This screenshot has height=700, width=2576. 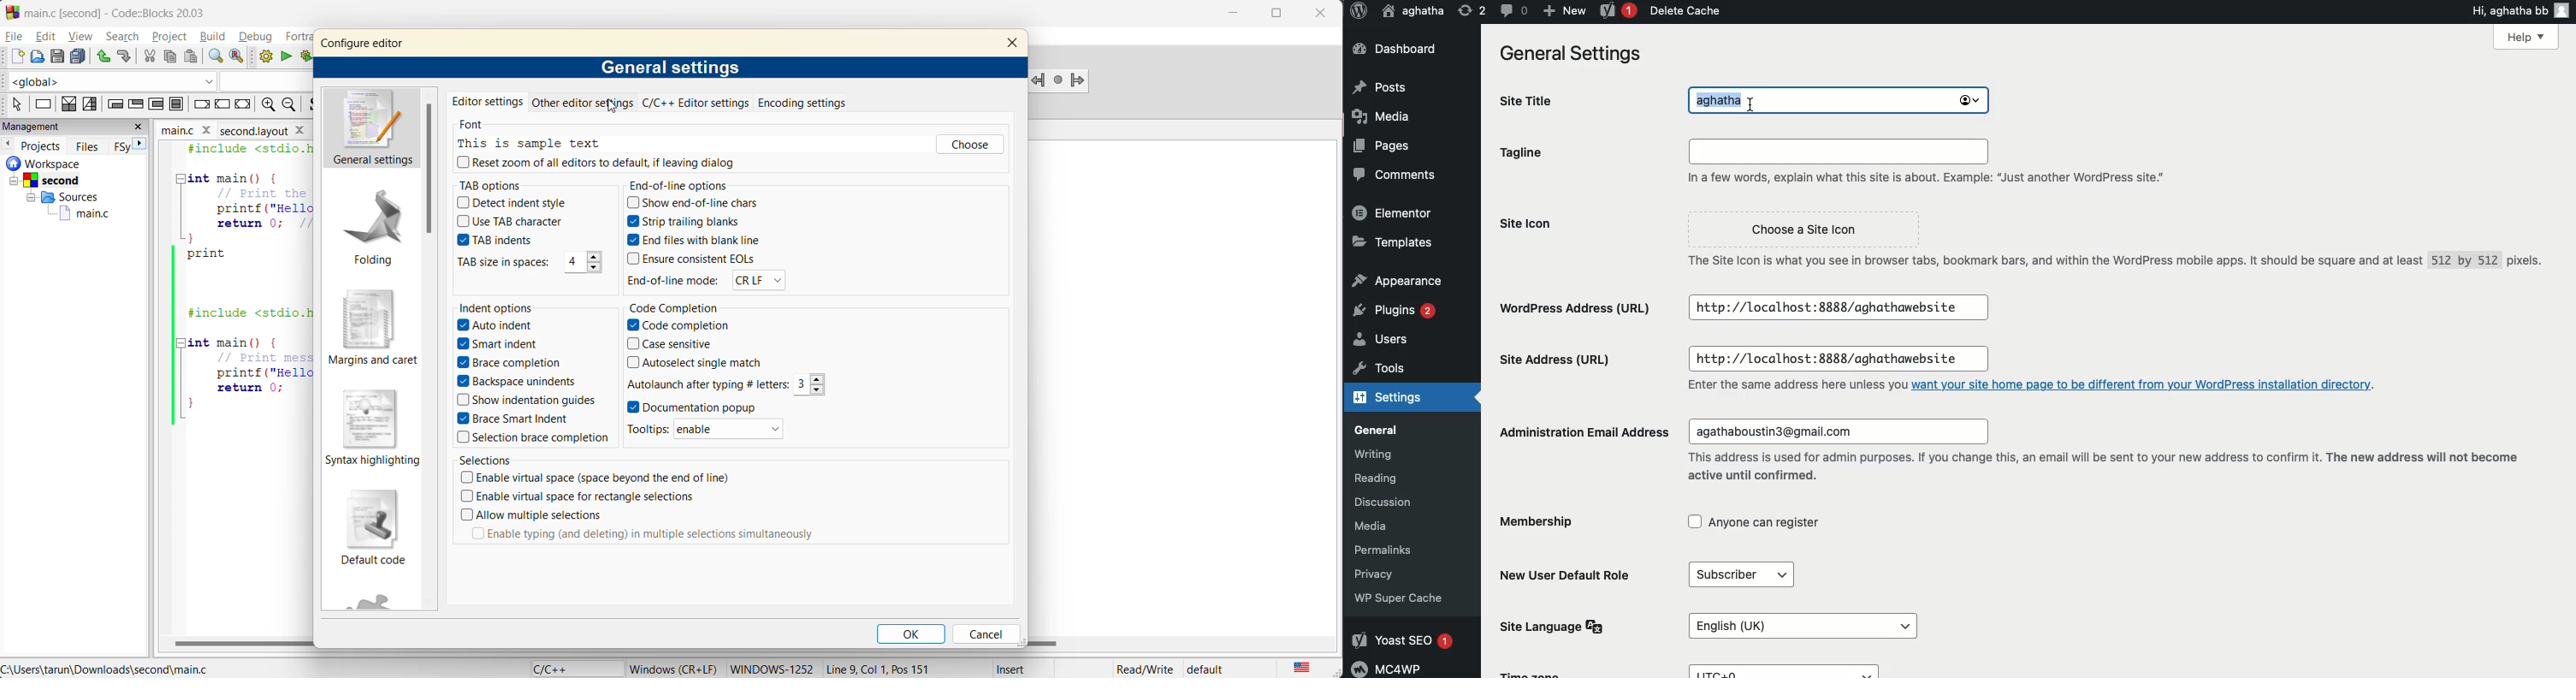 What do you see at coordinates (1562, 11) in the screenshot?
I see `New` at bounding box center [1562, 11].